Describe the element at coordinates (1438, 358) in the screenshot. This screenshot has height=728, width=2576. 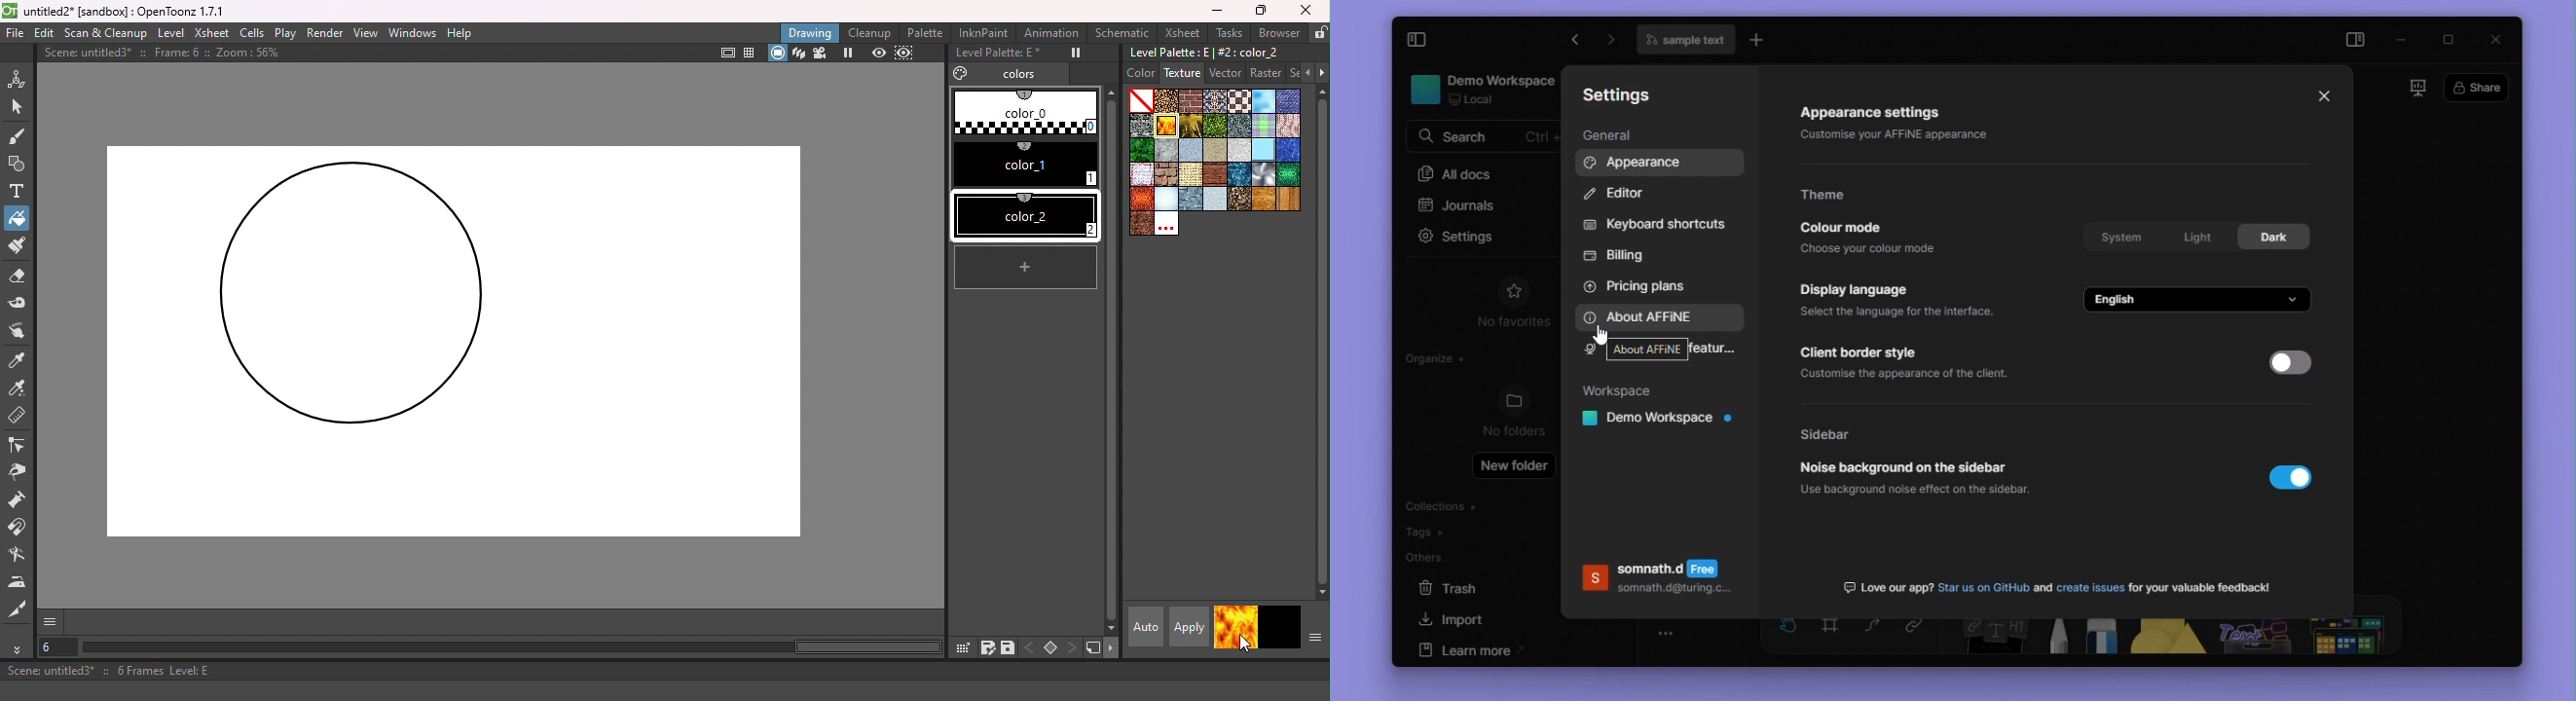
I see `organize` at that location.